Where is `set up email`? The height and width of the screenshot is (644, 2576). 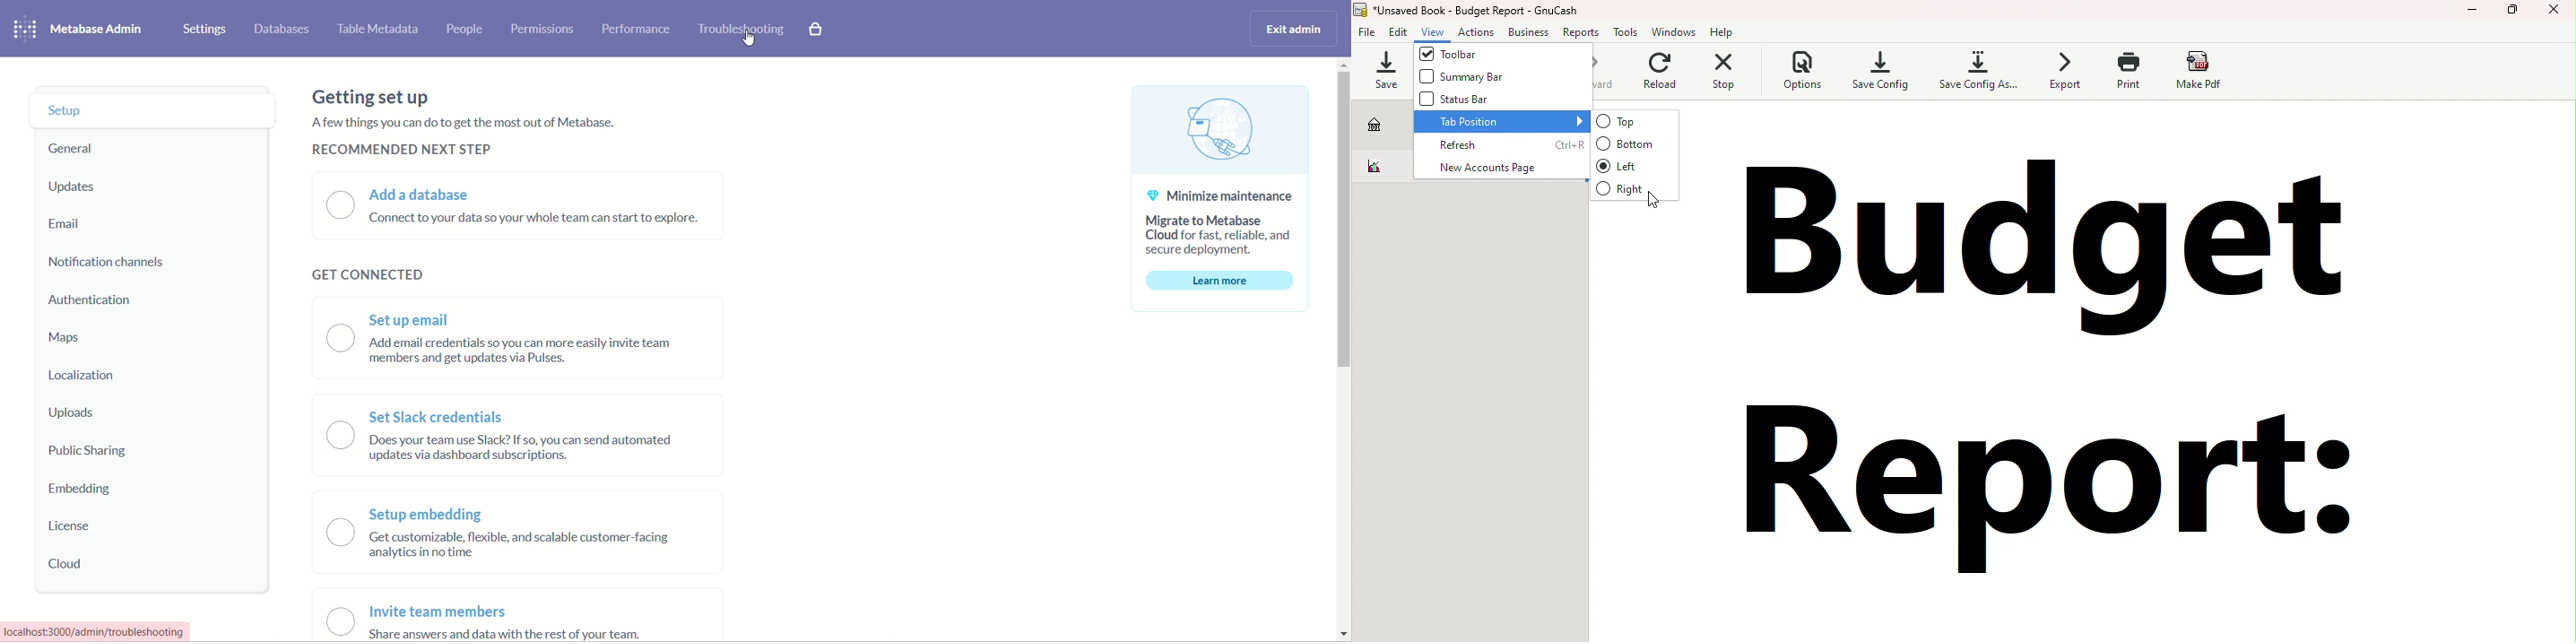
set up email is located at coordinates (525, 341).